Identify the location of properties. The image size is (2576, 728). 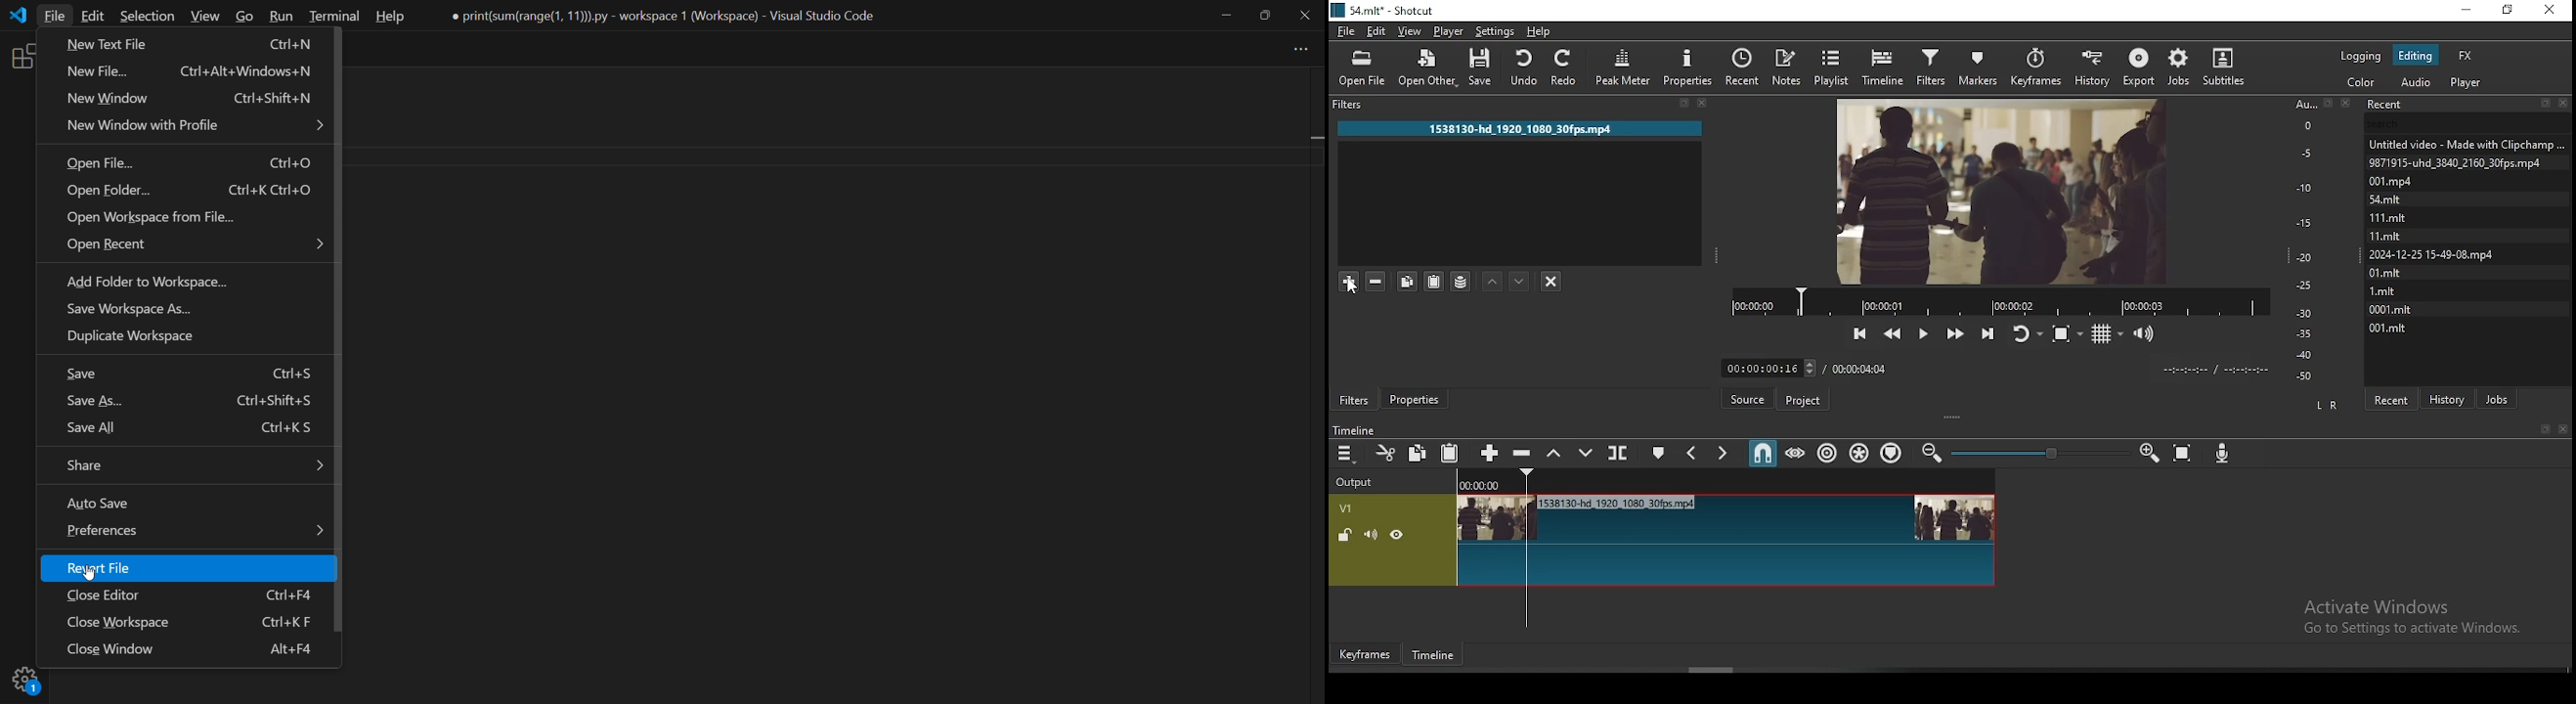
(1414, 398).